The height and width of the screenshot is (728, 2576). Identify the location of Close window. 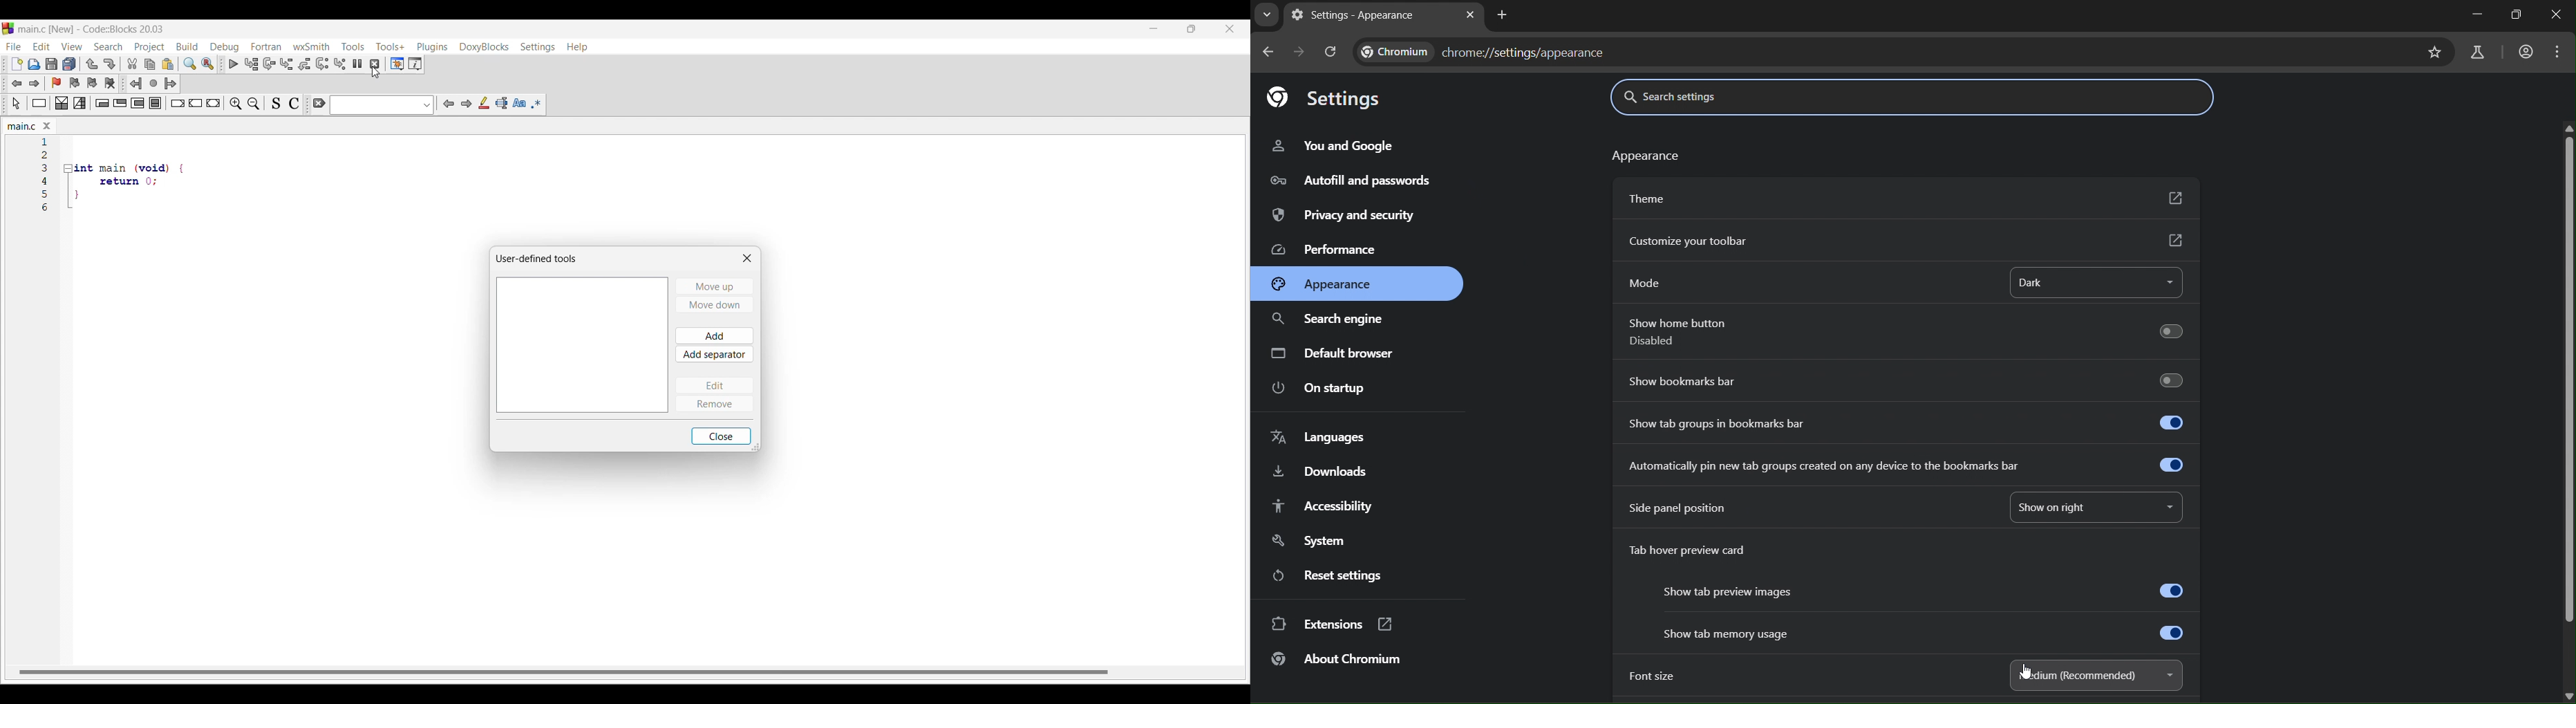
(748, 258).